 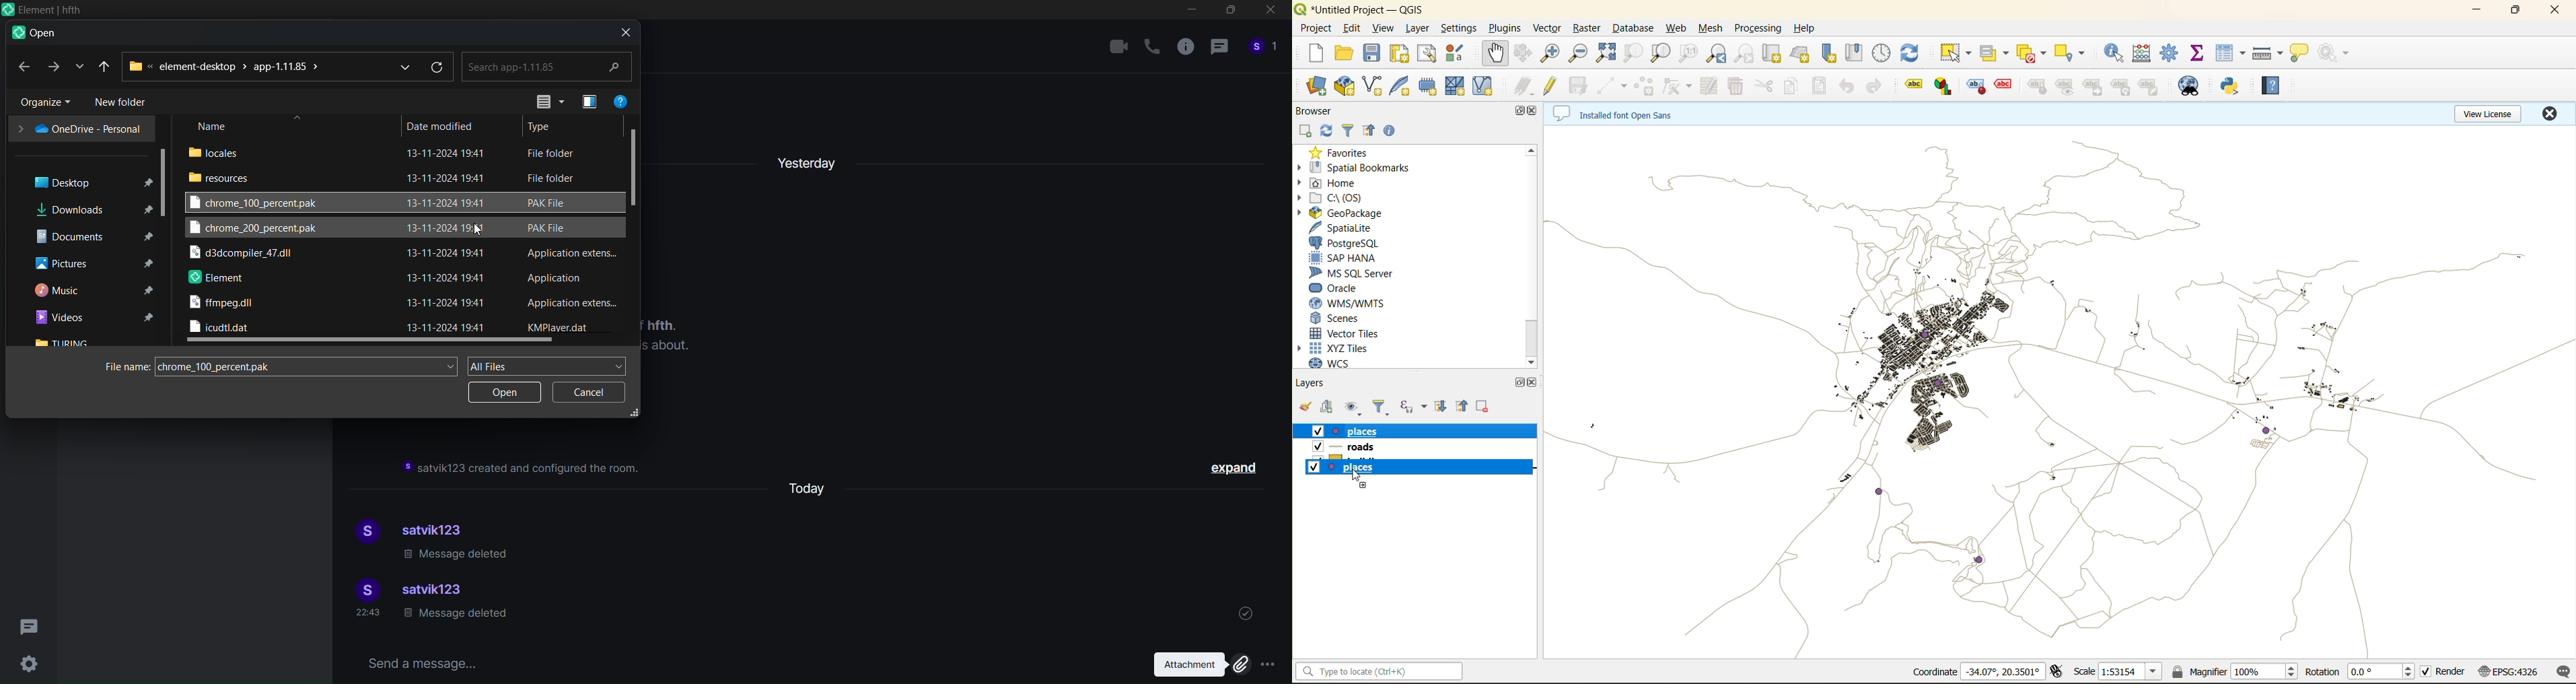 What do you see at coordinates (1366, 169) in the screenshot?
I see `spatial bookmarks` at bounding box center [1366, 169].